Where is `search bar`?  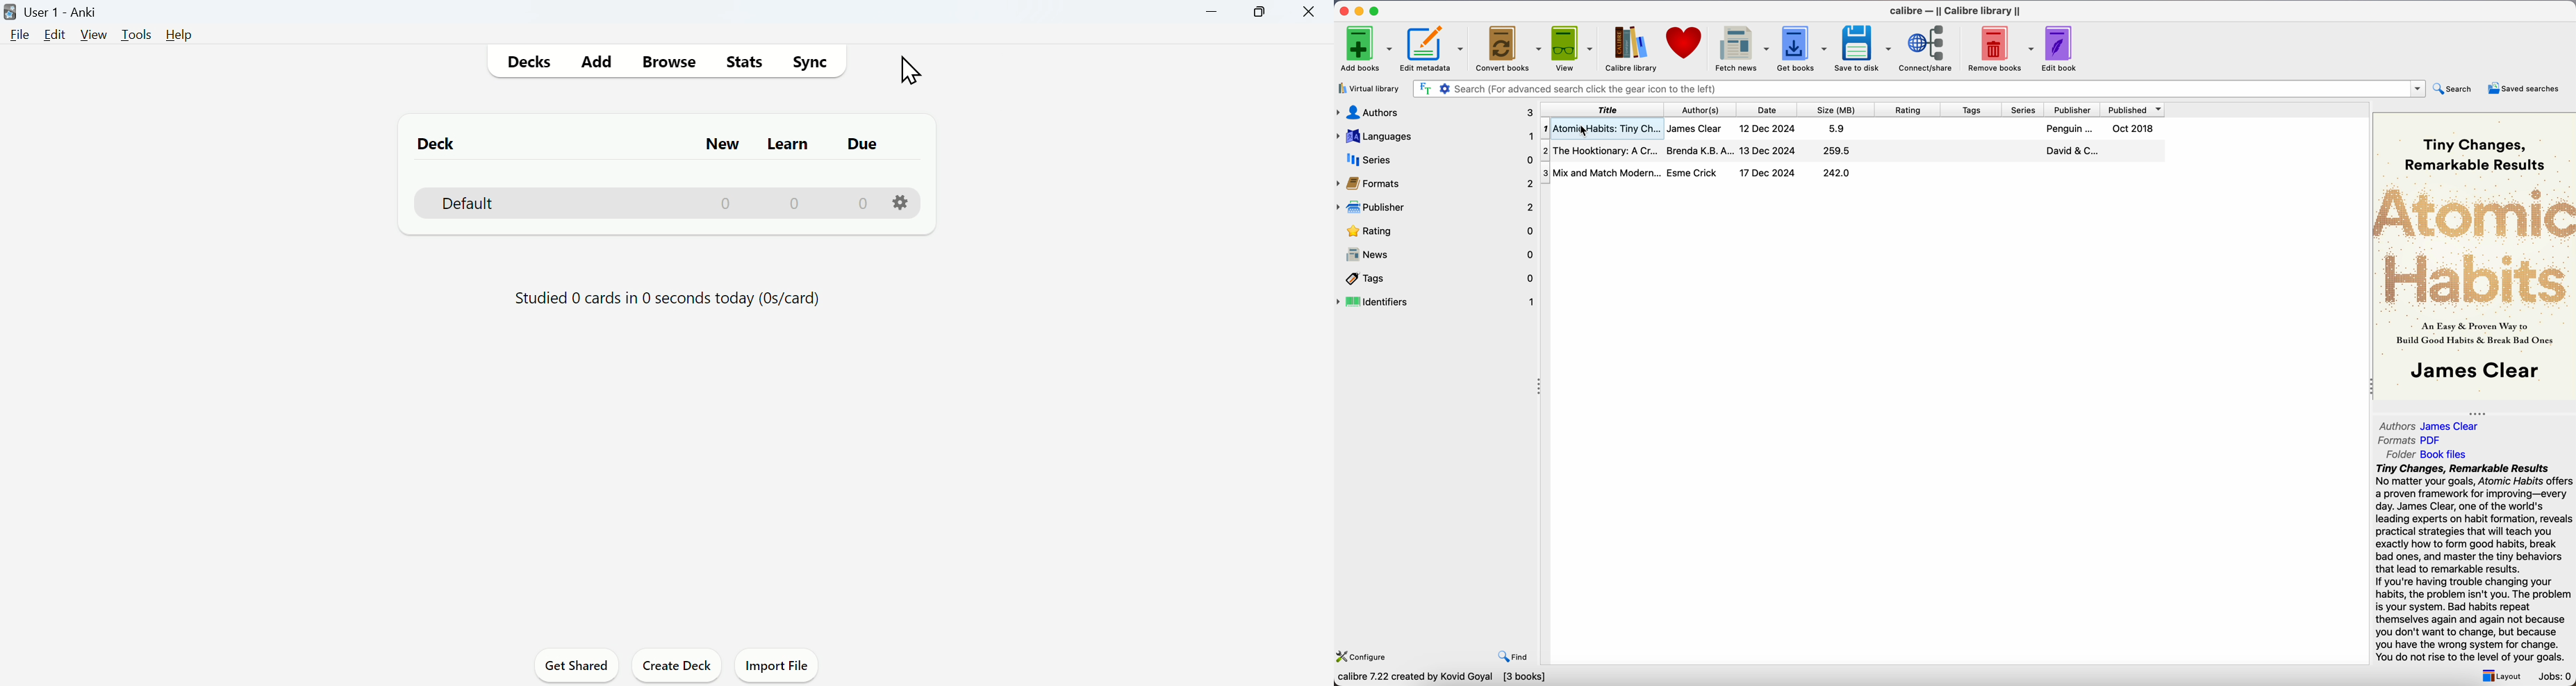
search bar is located at coordinates (1918, 89).